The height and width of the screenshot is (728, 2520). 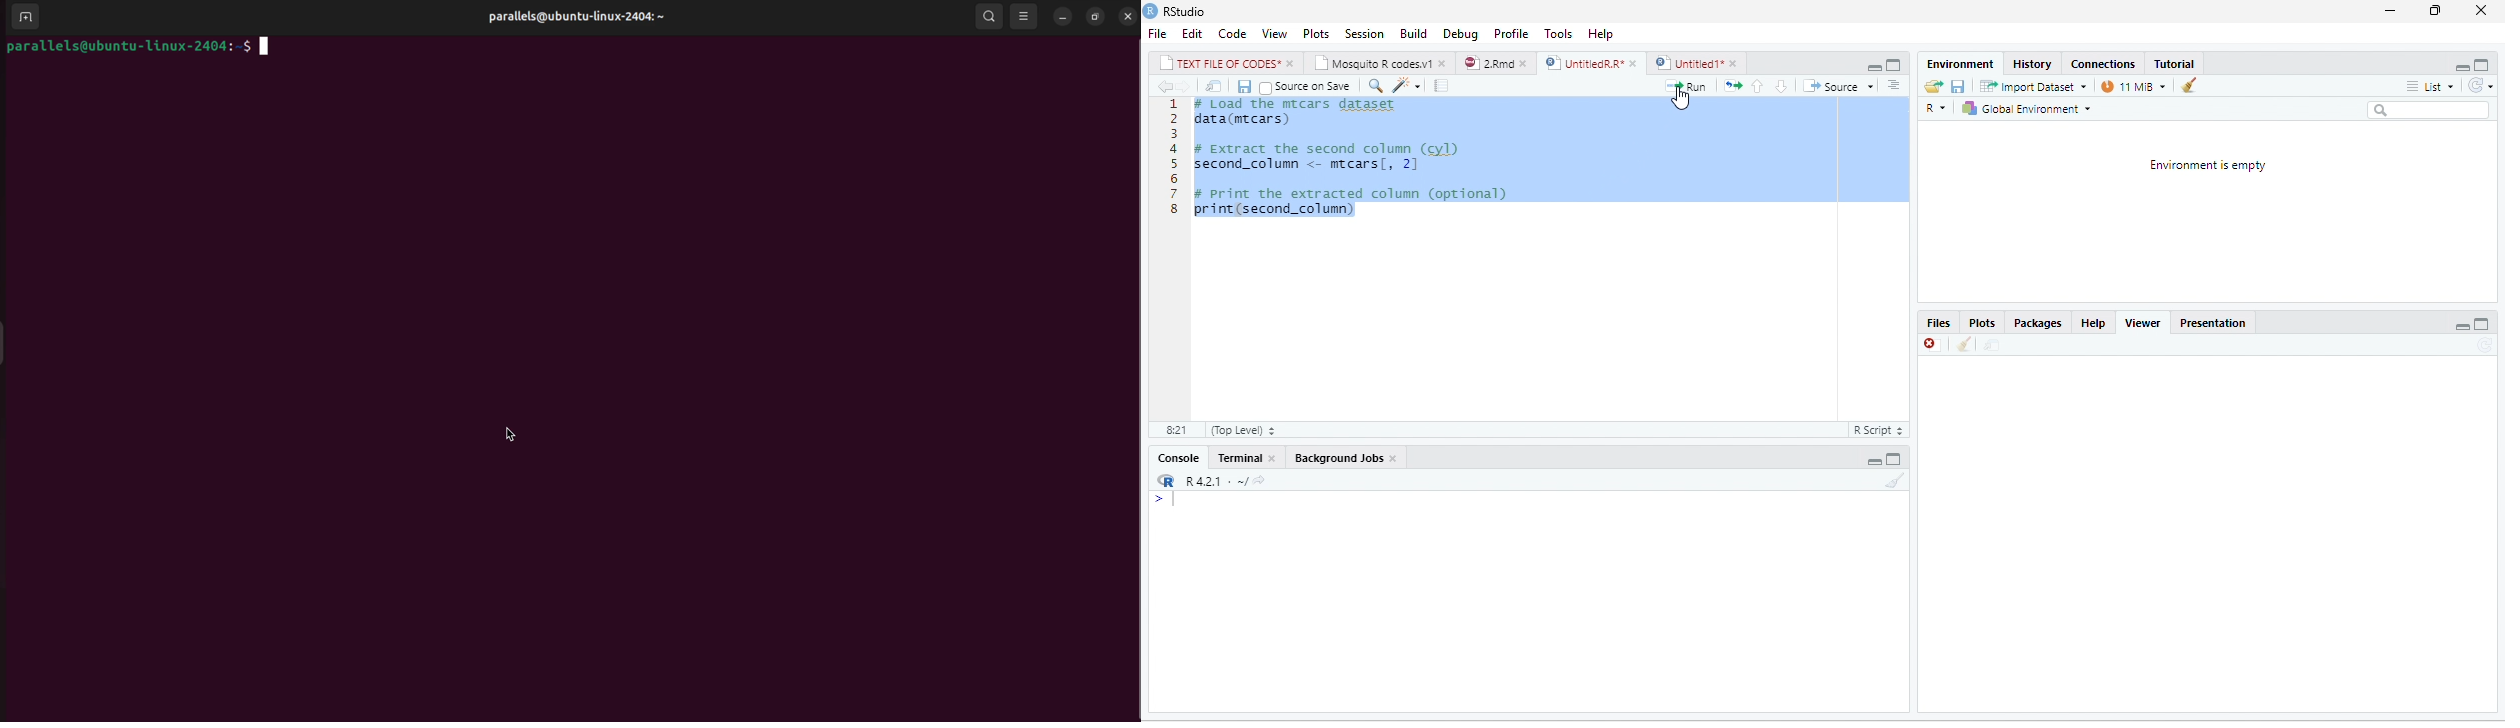 What do you see at coordinates (1409, 32) in the screenshot?
I see `` at bounding box center [1409, 32].